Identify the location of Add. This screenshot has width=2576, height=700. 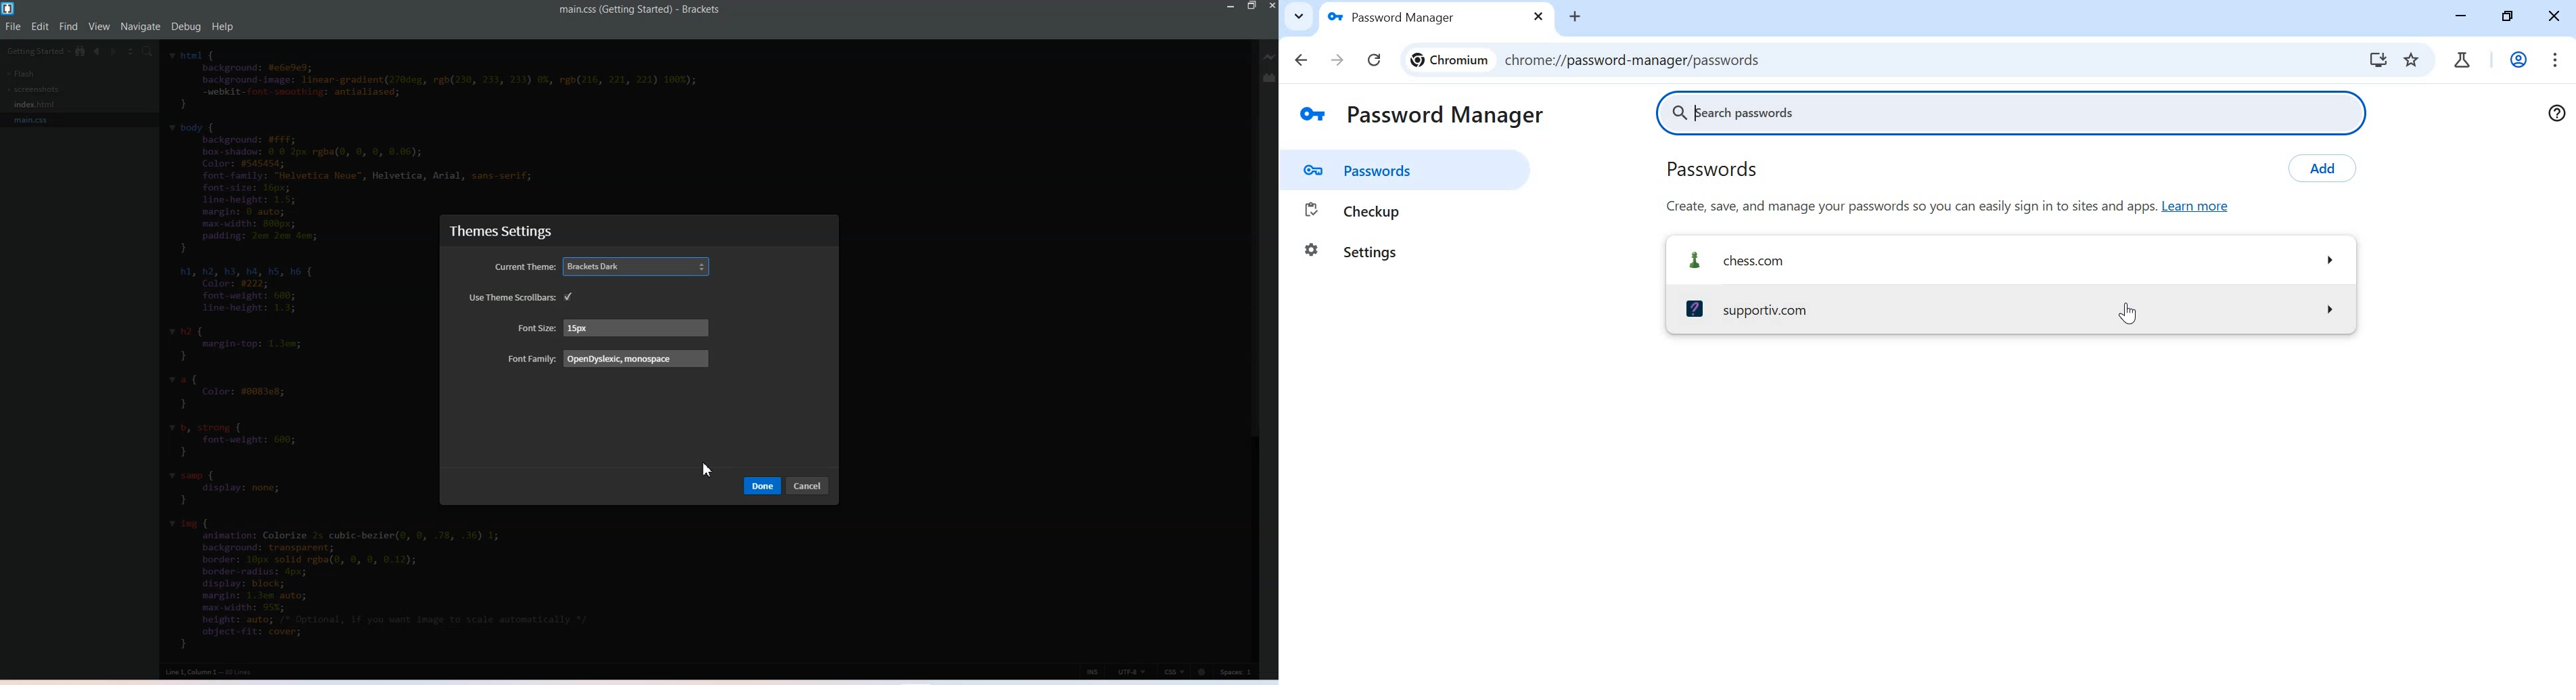
(2330, 167).